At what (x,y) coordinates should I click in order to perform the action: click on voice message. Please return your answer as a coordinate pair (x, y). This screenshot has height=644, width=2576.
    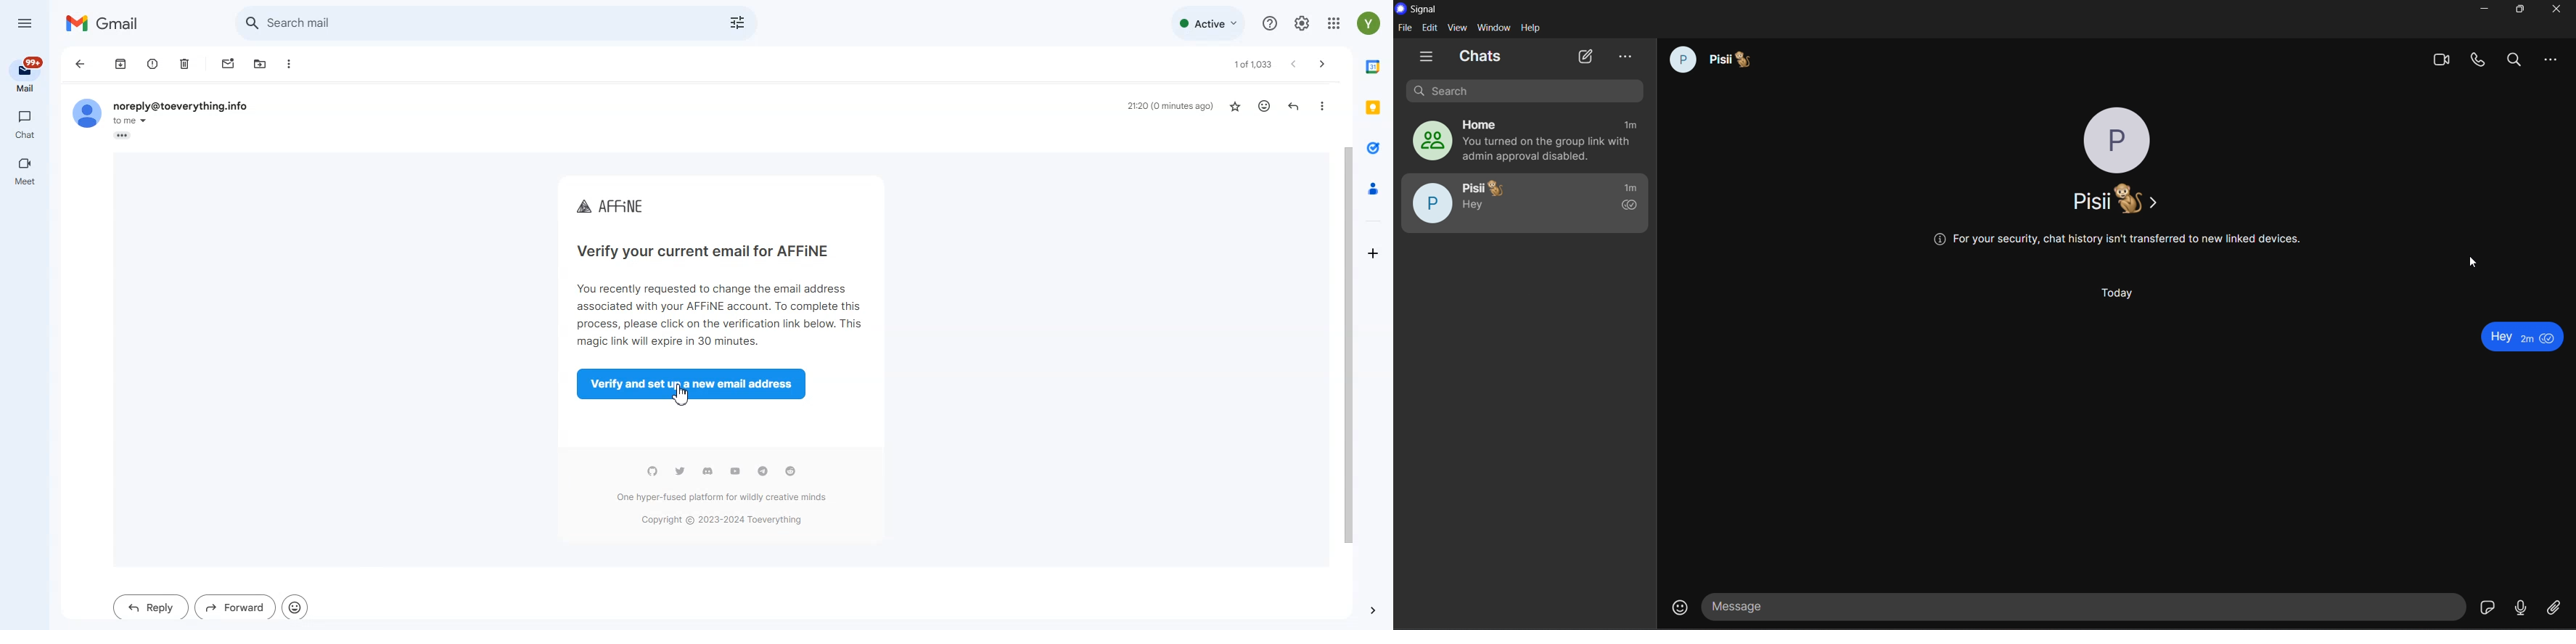
    Looking at the image, I should click on (2523, 605).